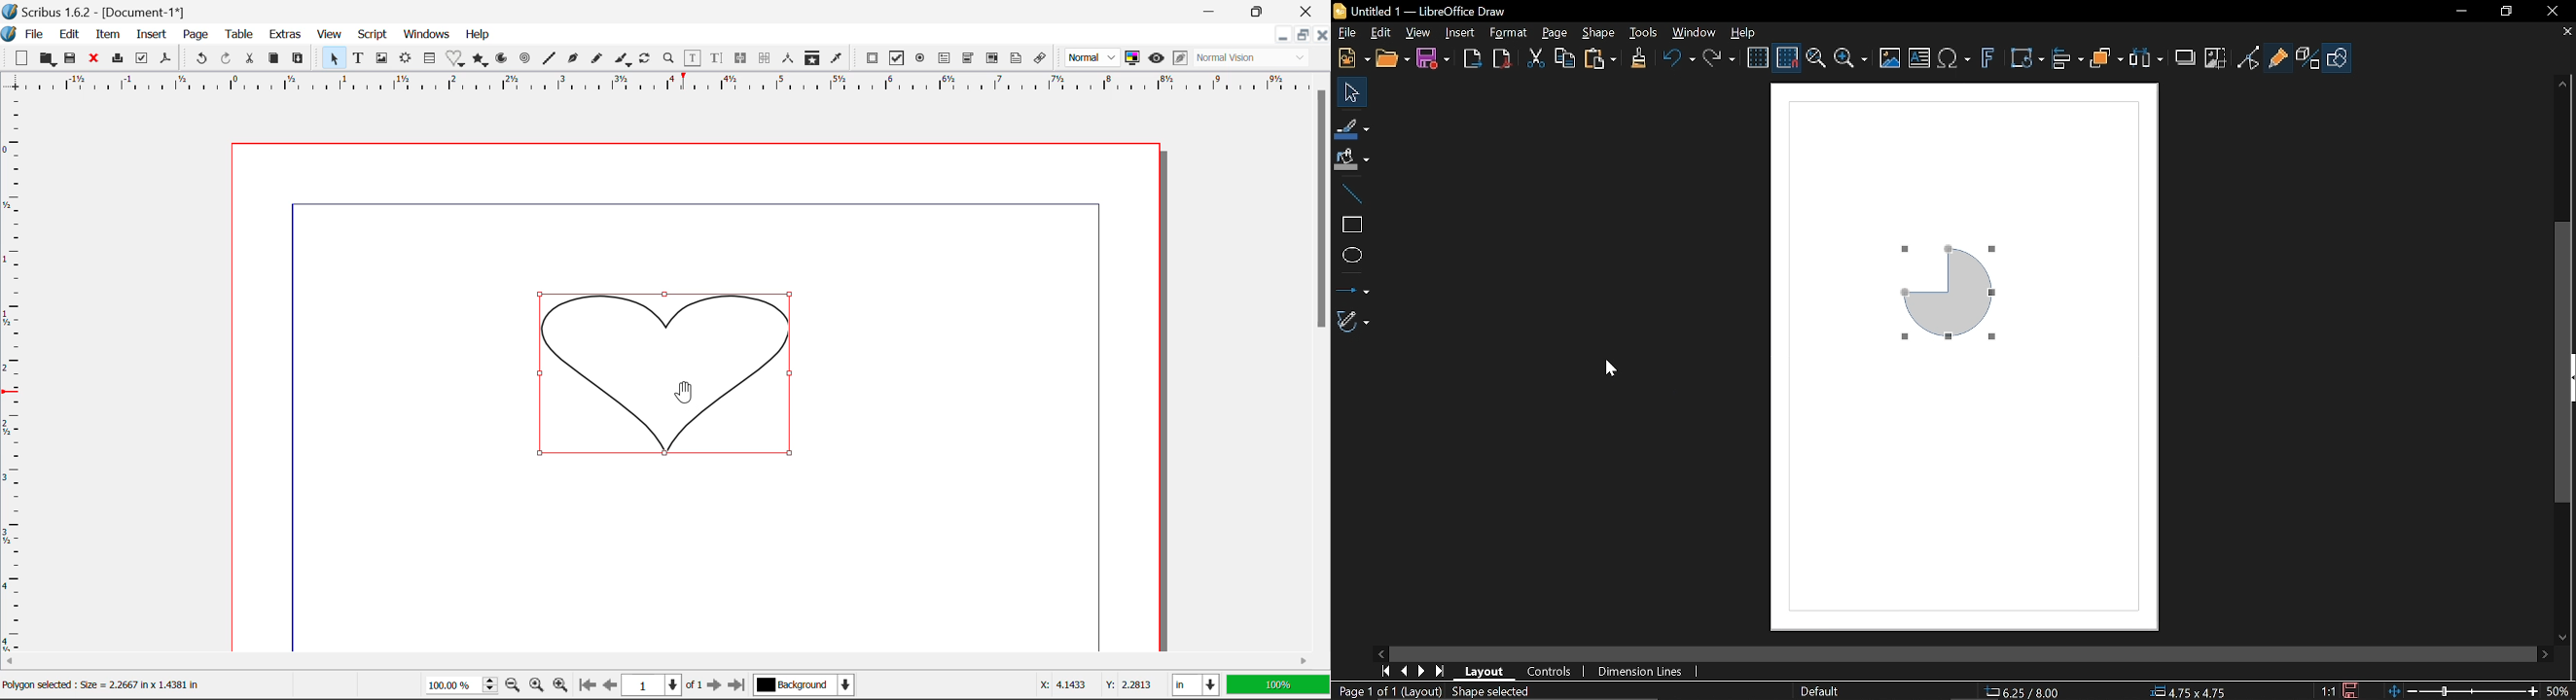 This screenshot has height=700, width=2576. I want to click on Move down, so click(2567, 638).